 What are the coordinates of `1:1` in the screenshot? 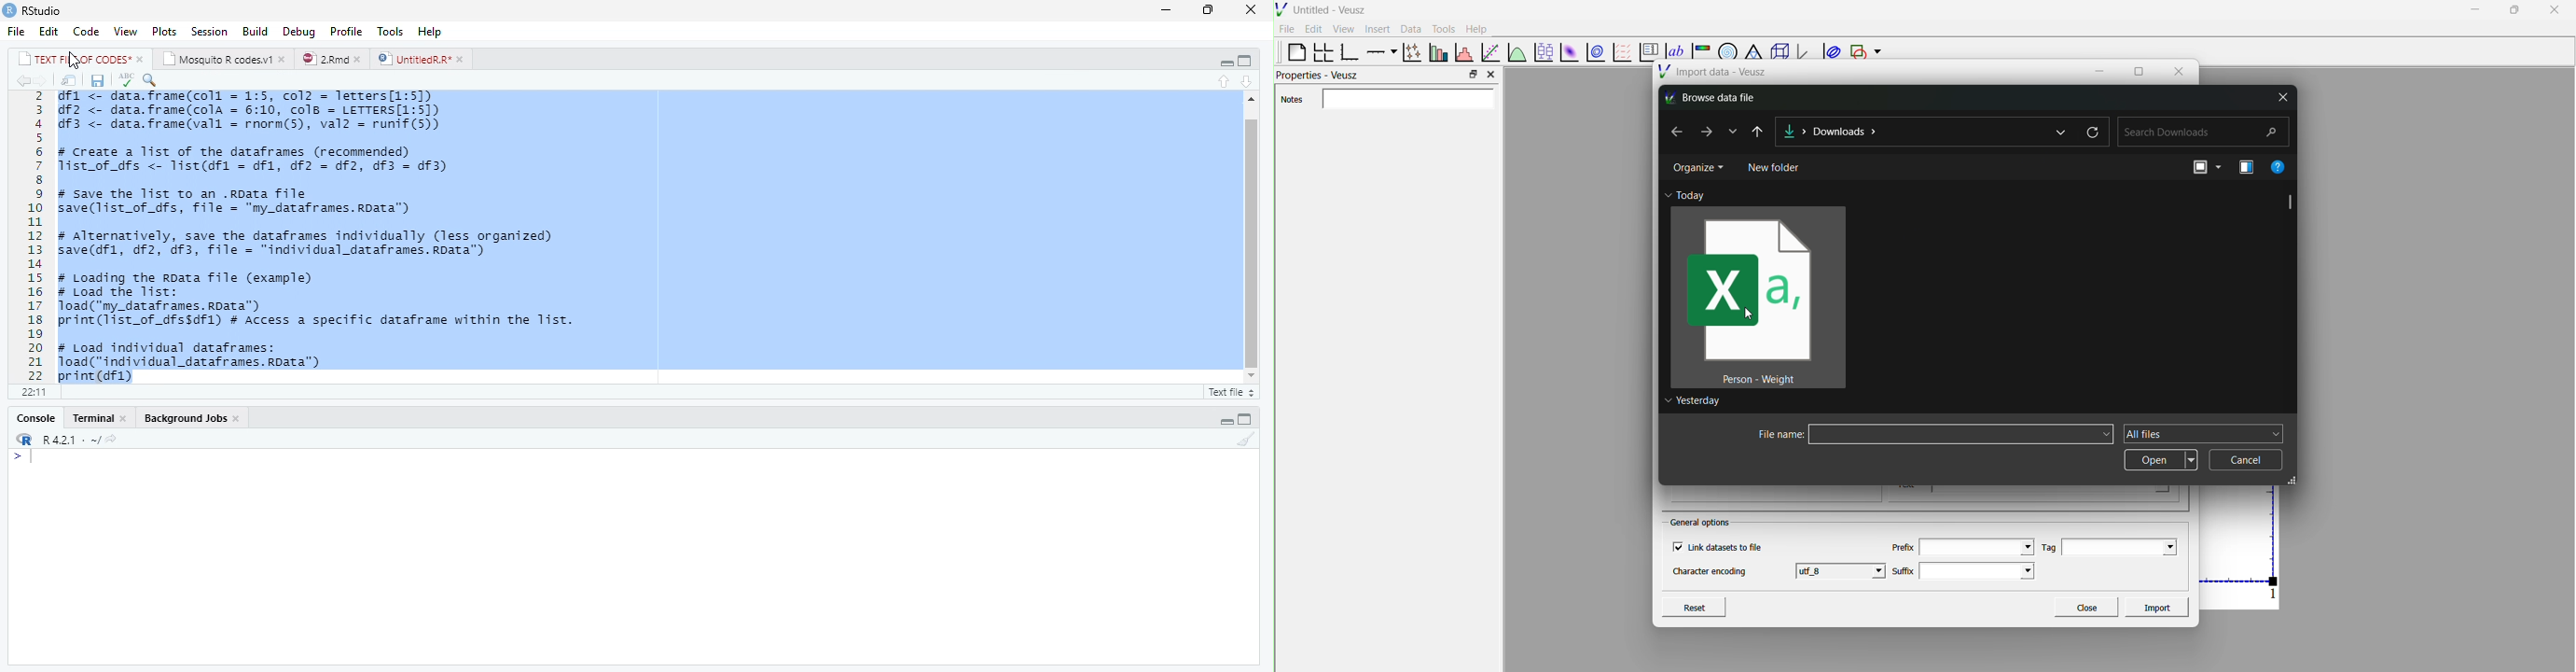 It's located at (31, 392).